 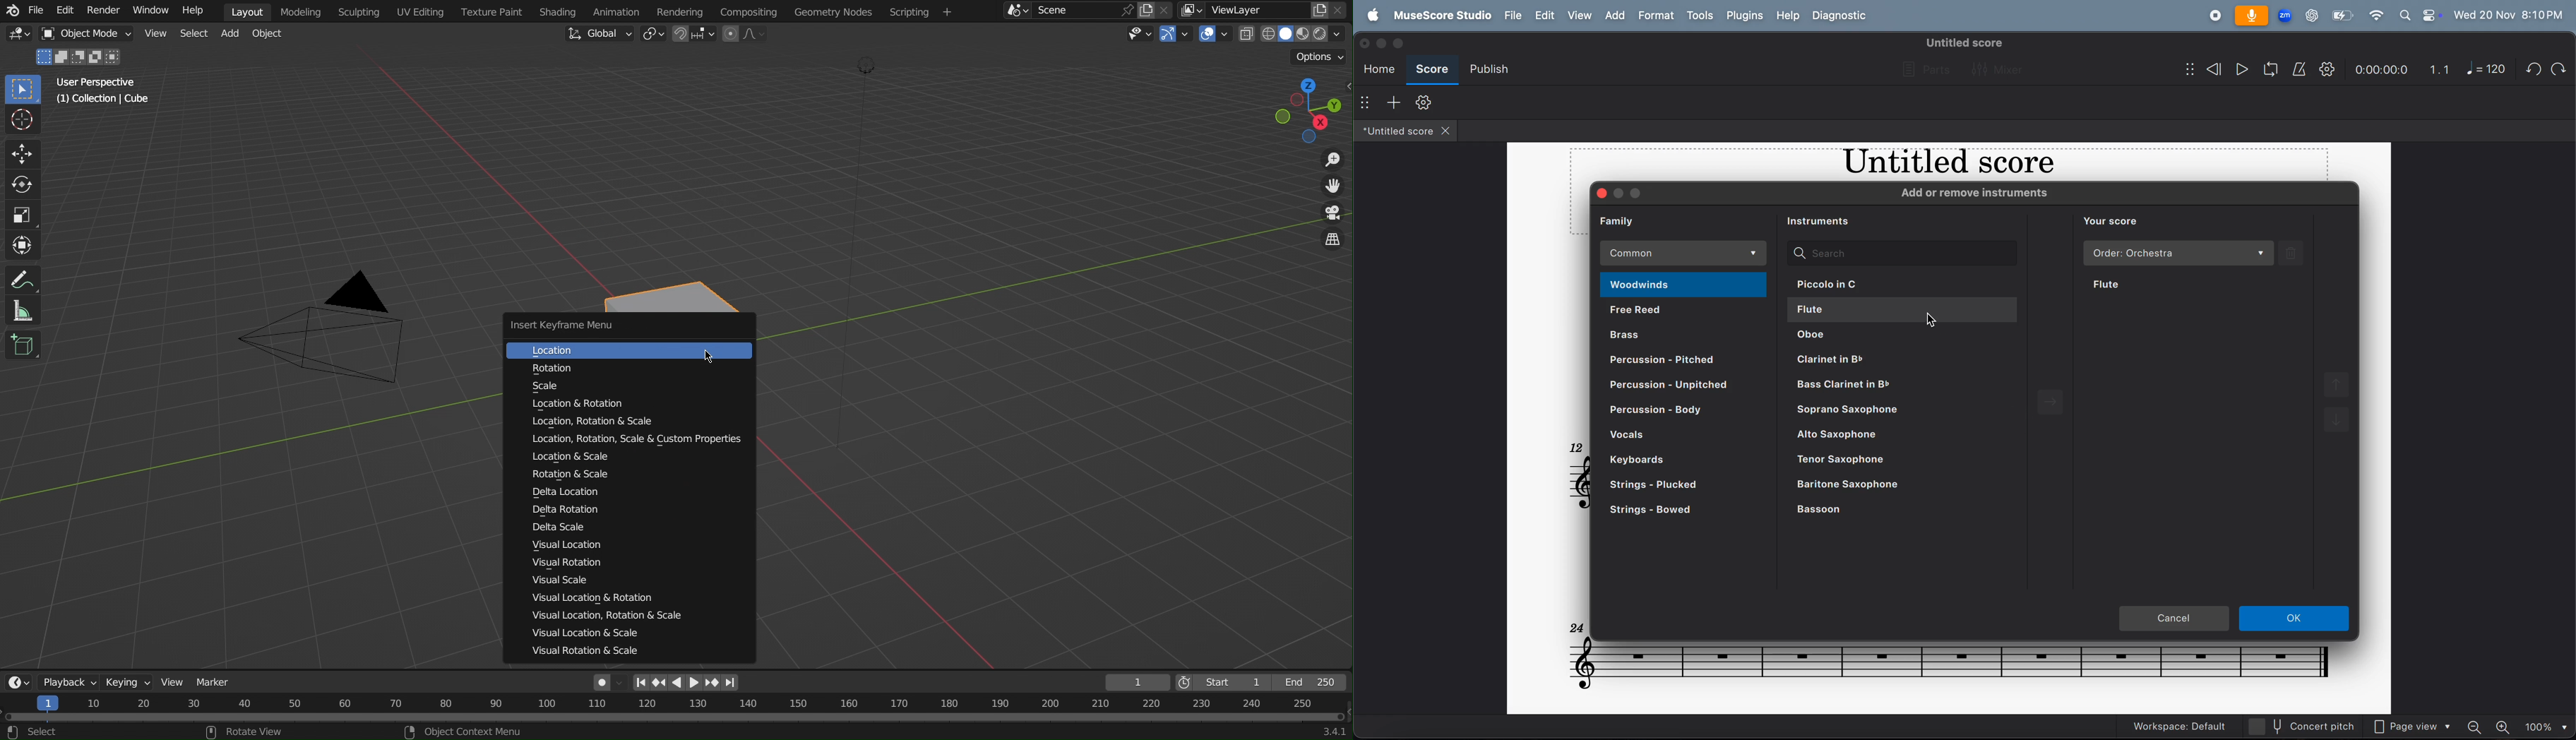 What do you see at coordinates (1380, 68) in the screenshot?
I see `home` at bounding box center [1380, 68].